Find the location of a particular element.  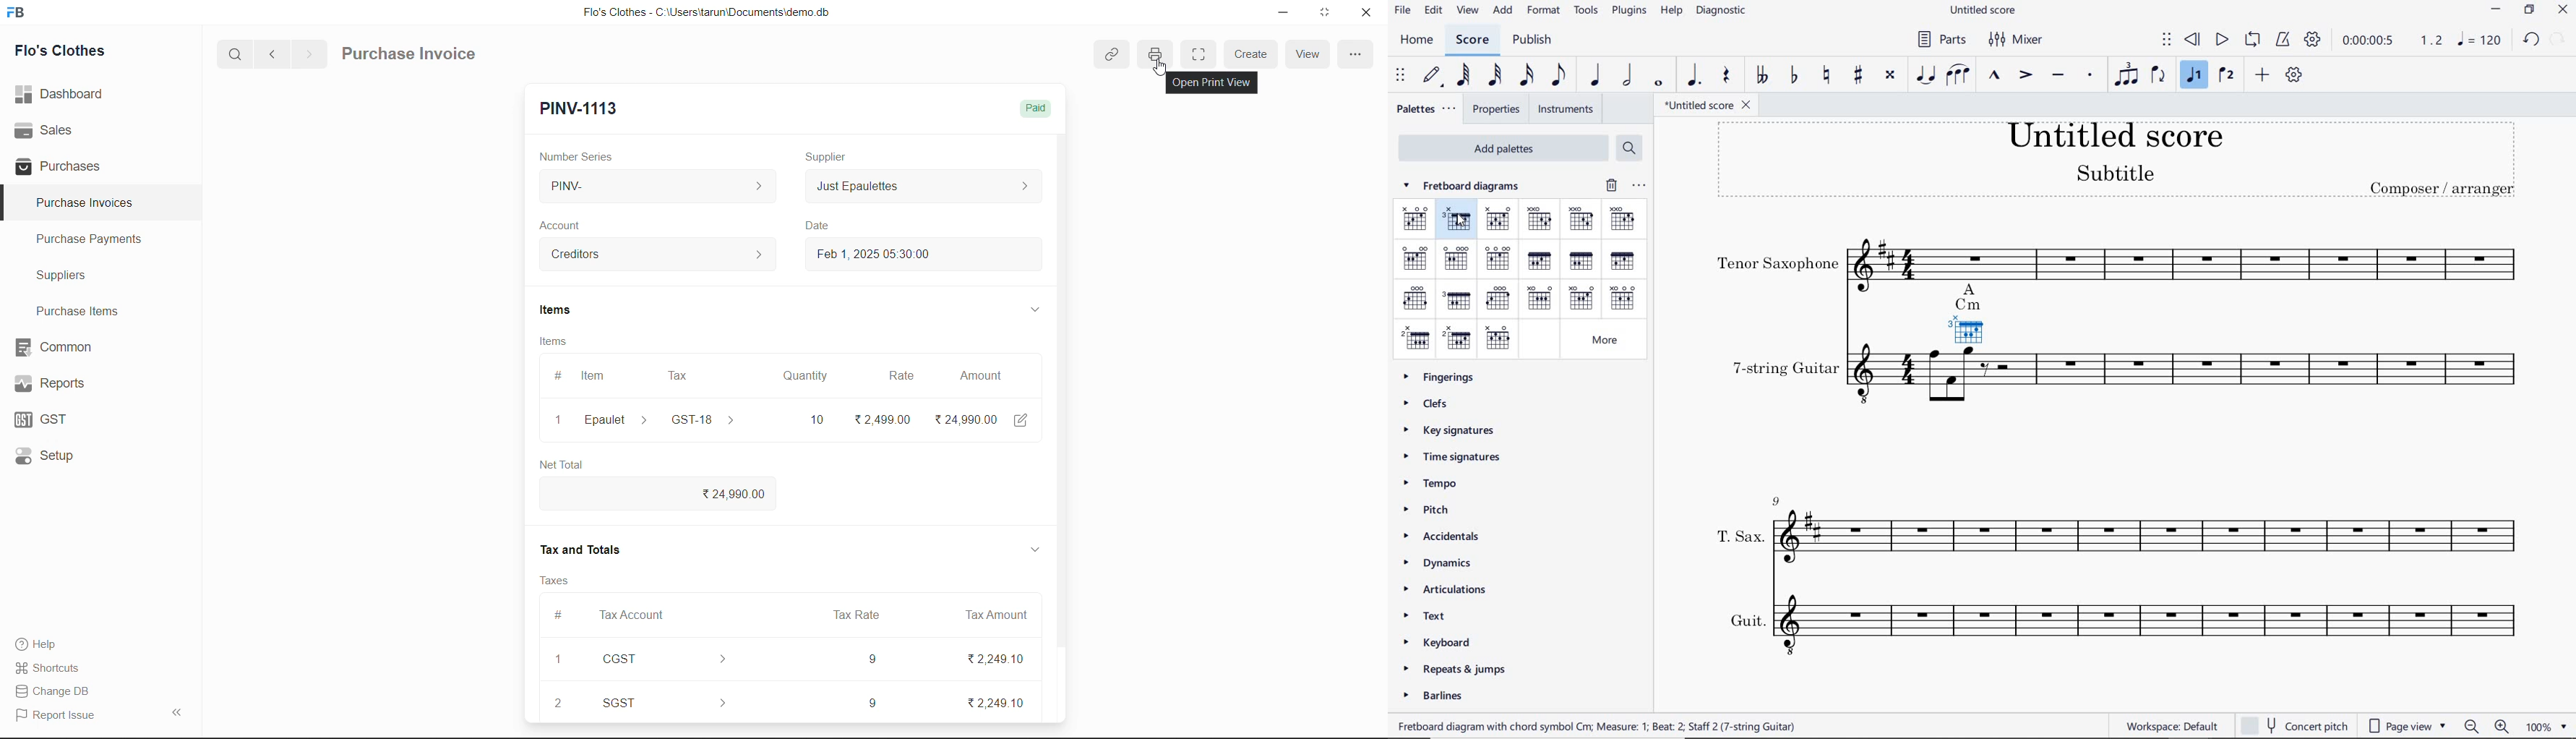

Date is located at coordinates (823, 227).